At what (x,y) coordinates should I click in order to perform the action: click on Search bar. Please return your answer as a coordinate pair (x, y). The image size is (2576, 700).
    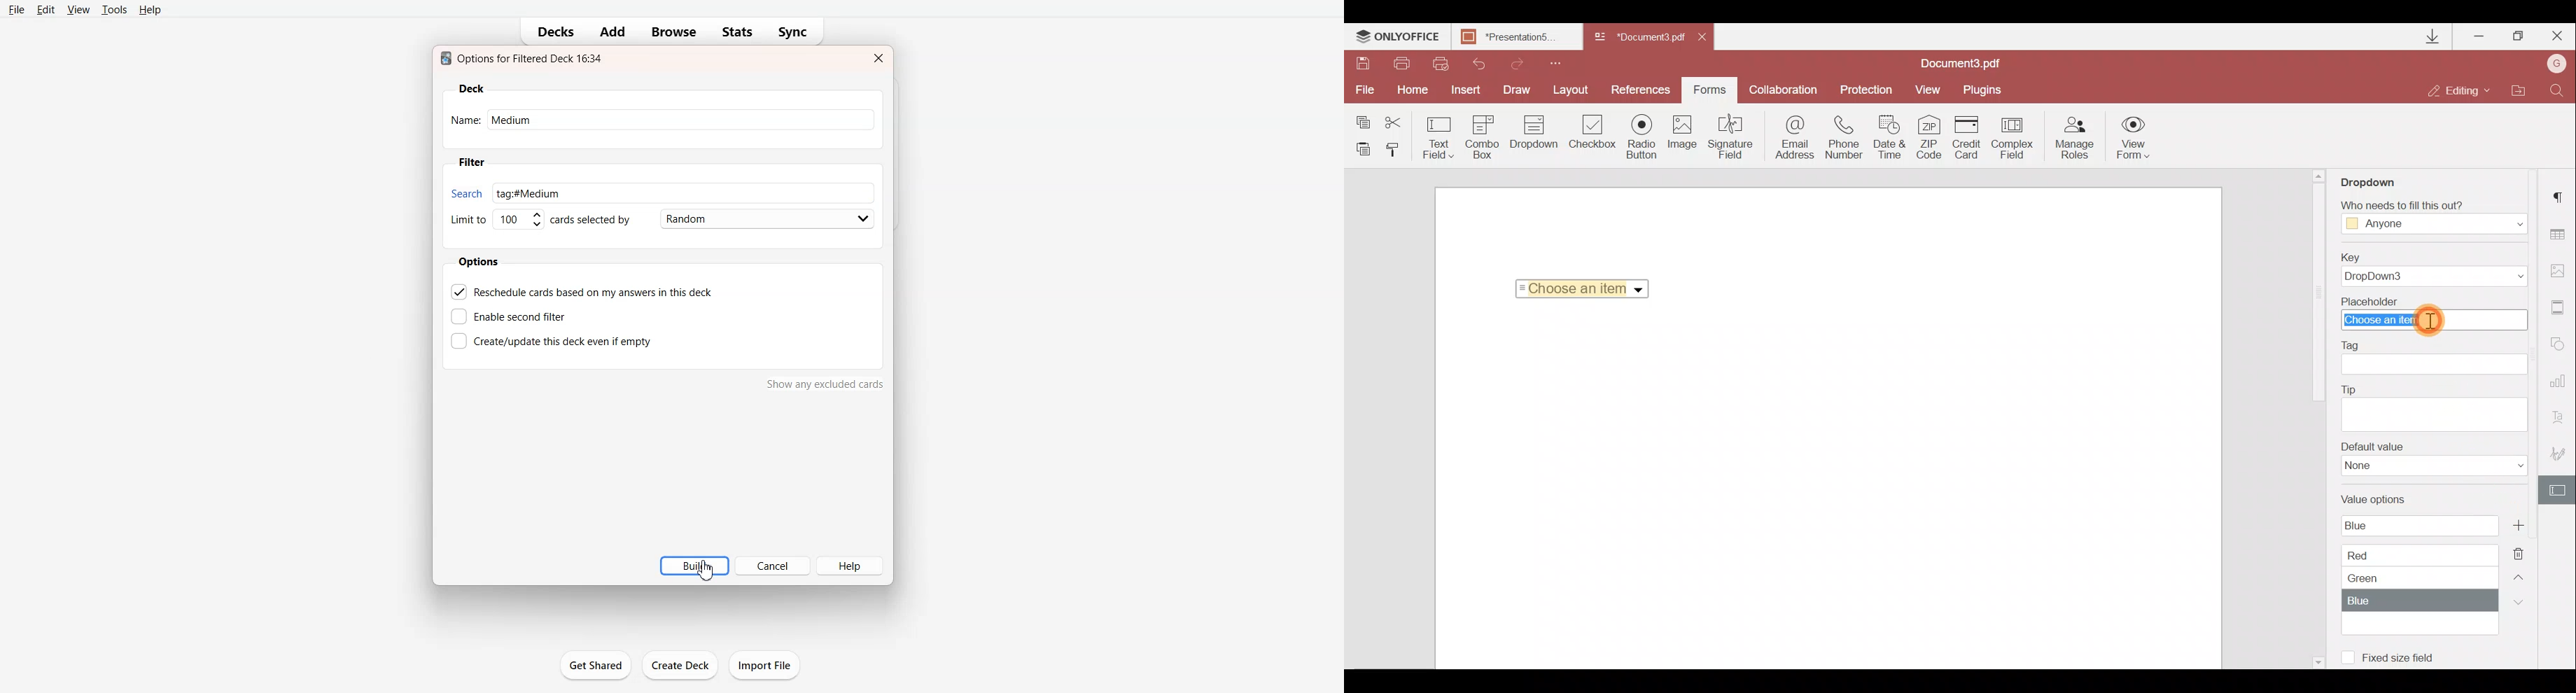
    Looking at the image, I should click on (642, 189).